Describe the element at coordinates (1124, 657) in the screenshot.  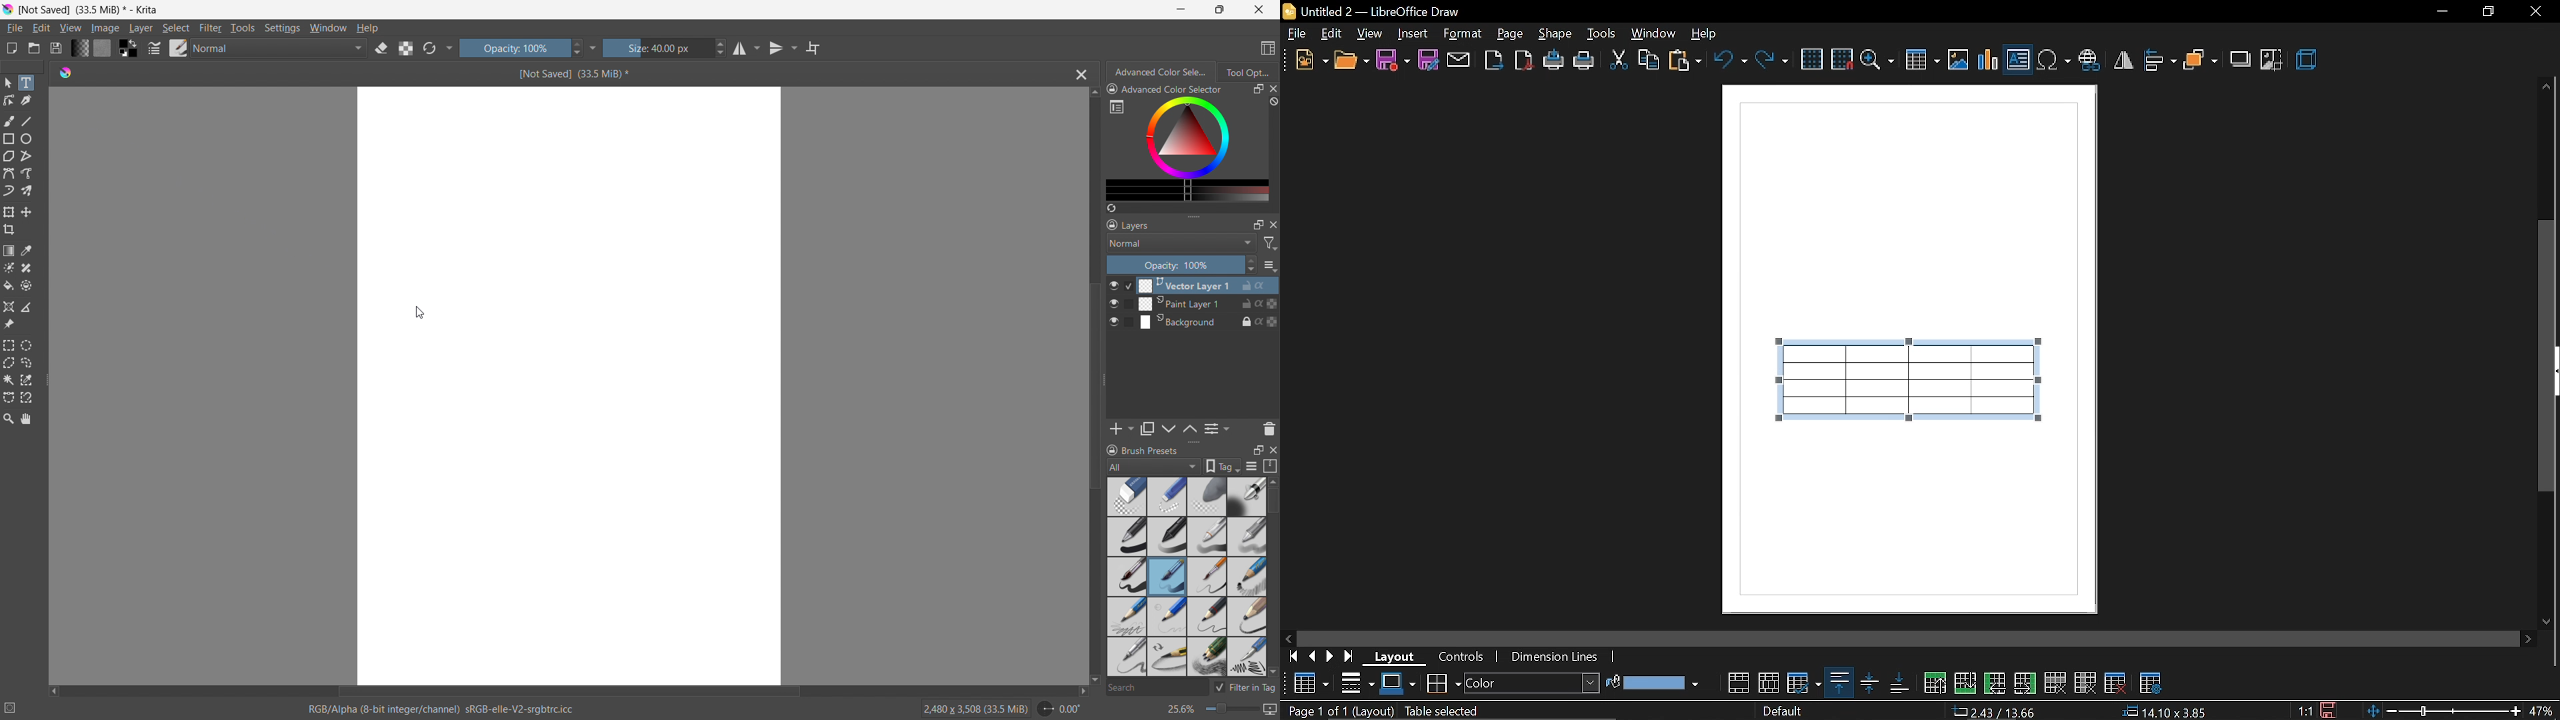
I see `pencil` at that location.